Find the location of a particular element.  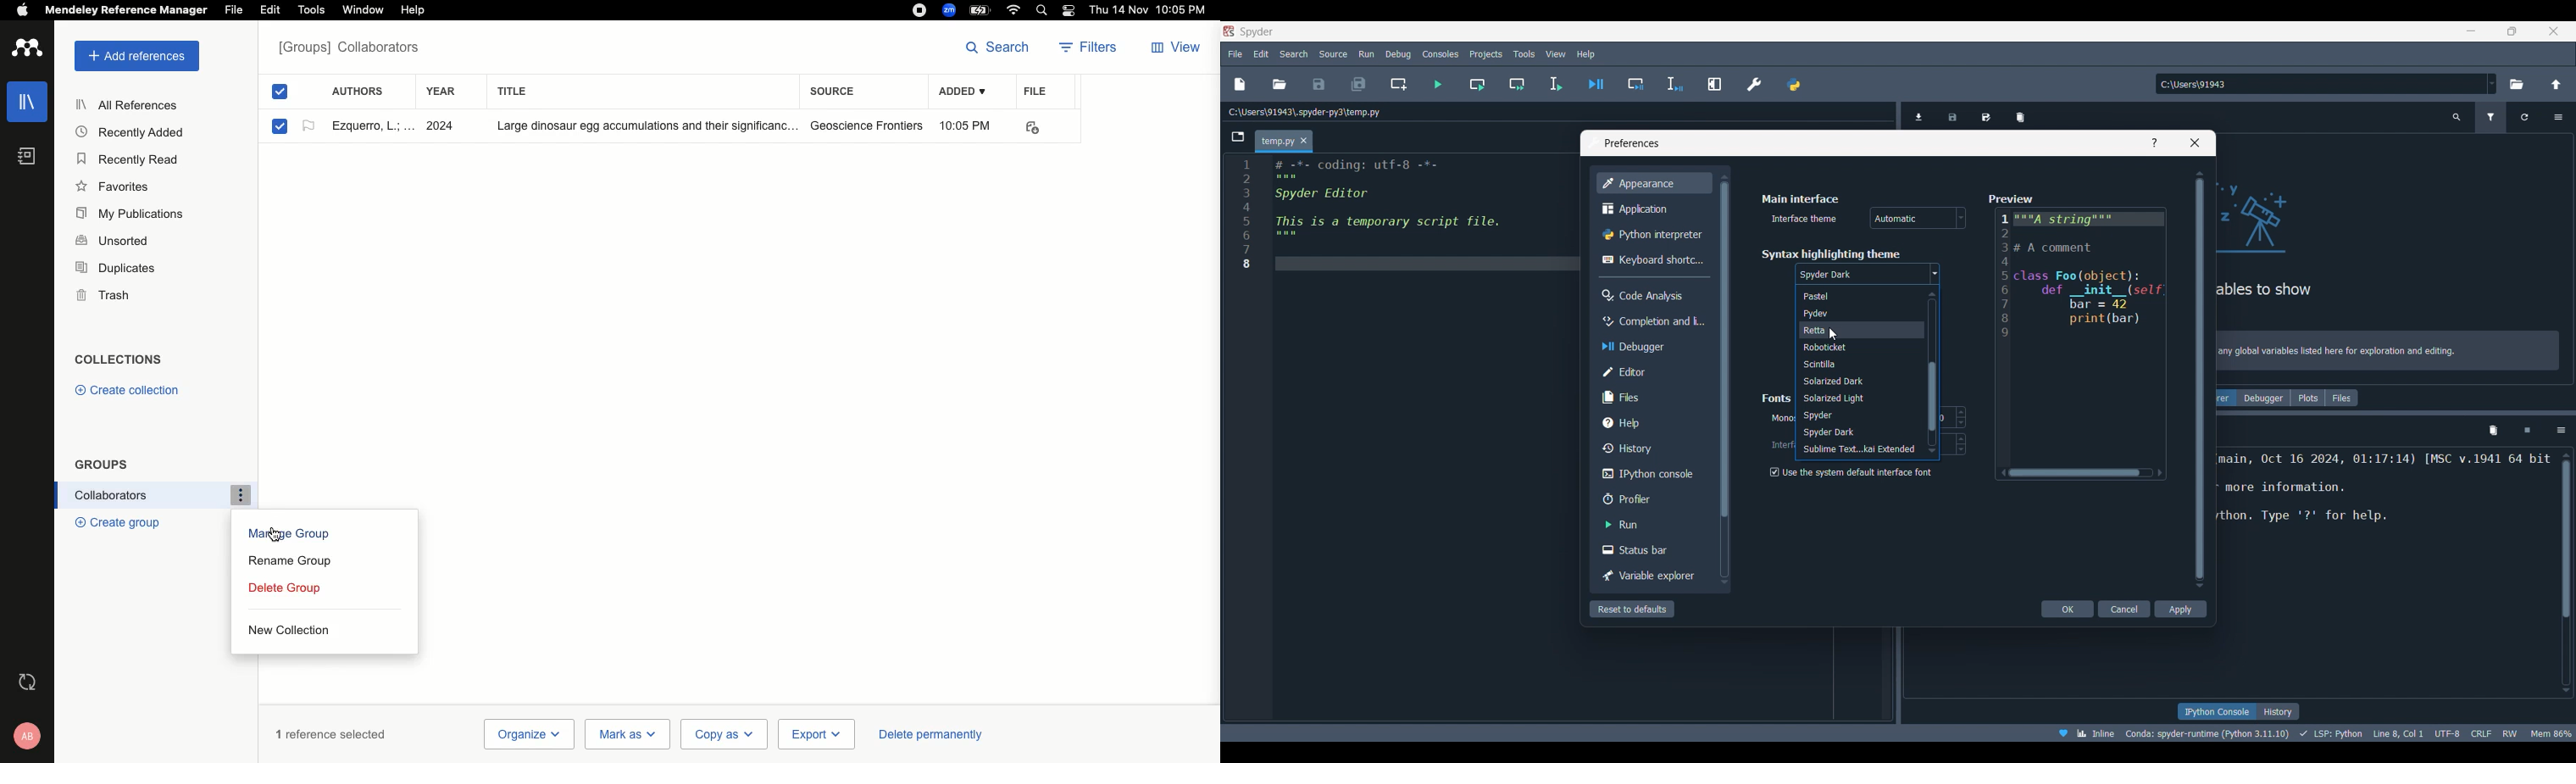

10:05 PM is located at coordinates (968, 125).